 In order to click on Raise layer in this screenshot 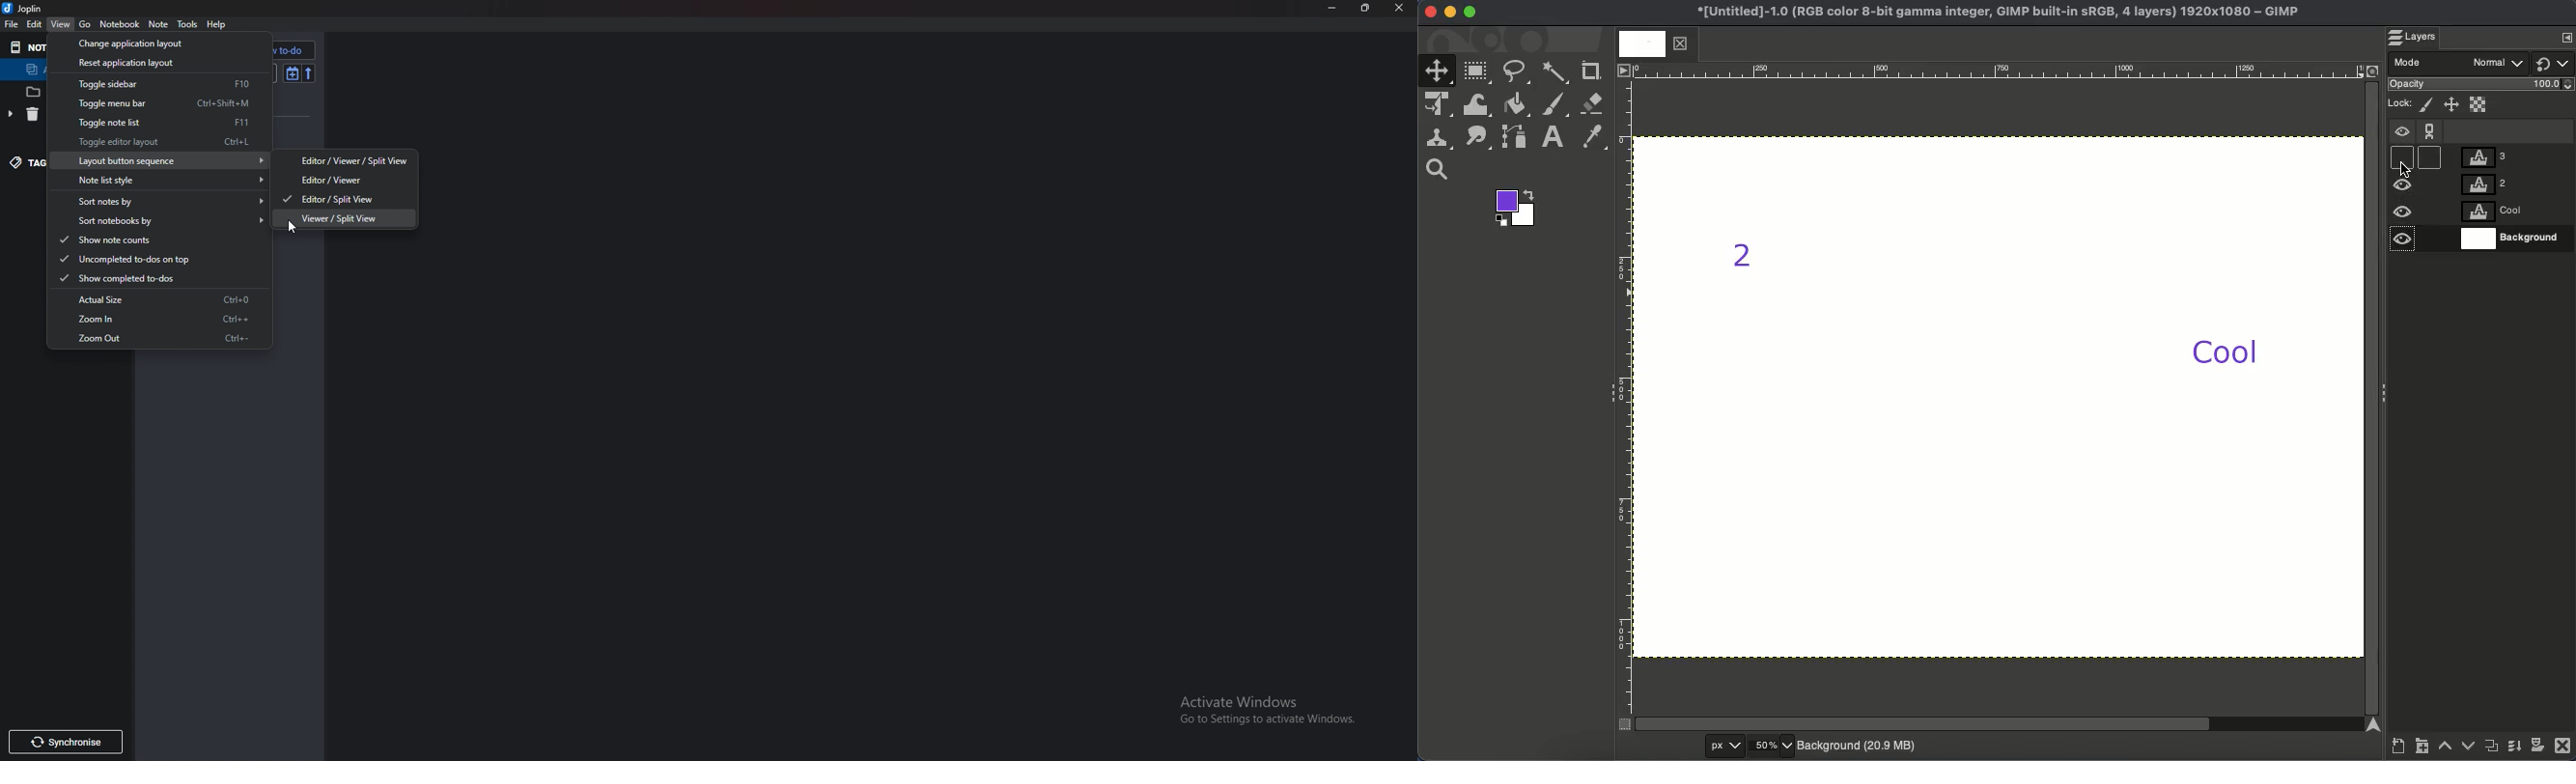, I will do `click(2446, 750)`.